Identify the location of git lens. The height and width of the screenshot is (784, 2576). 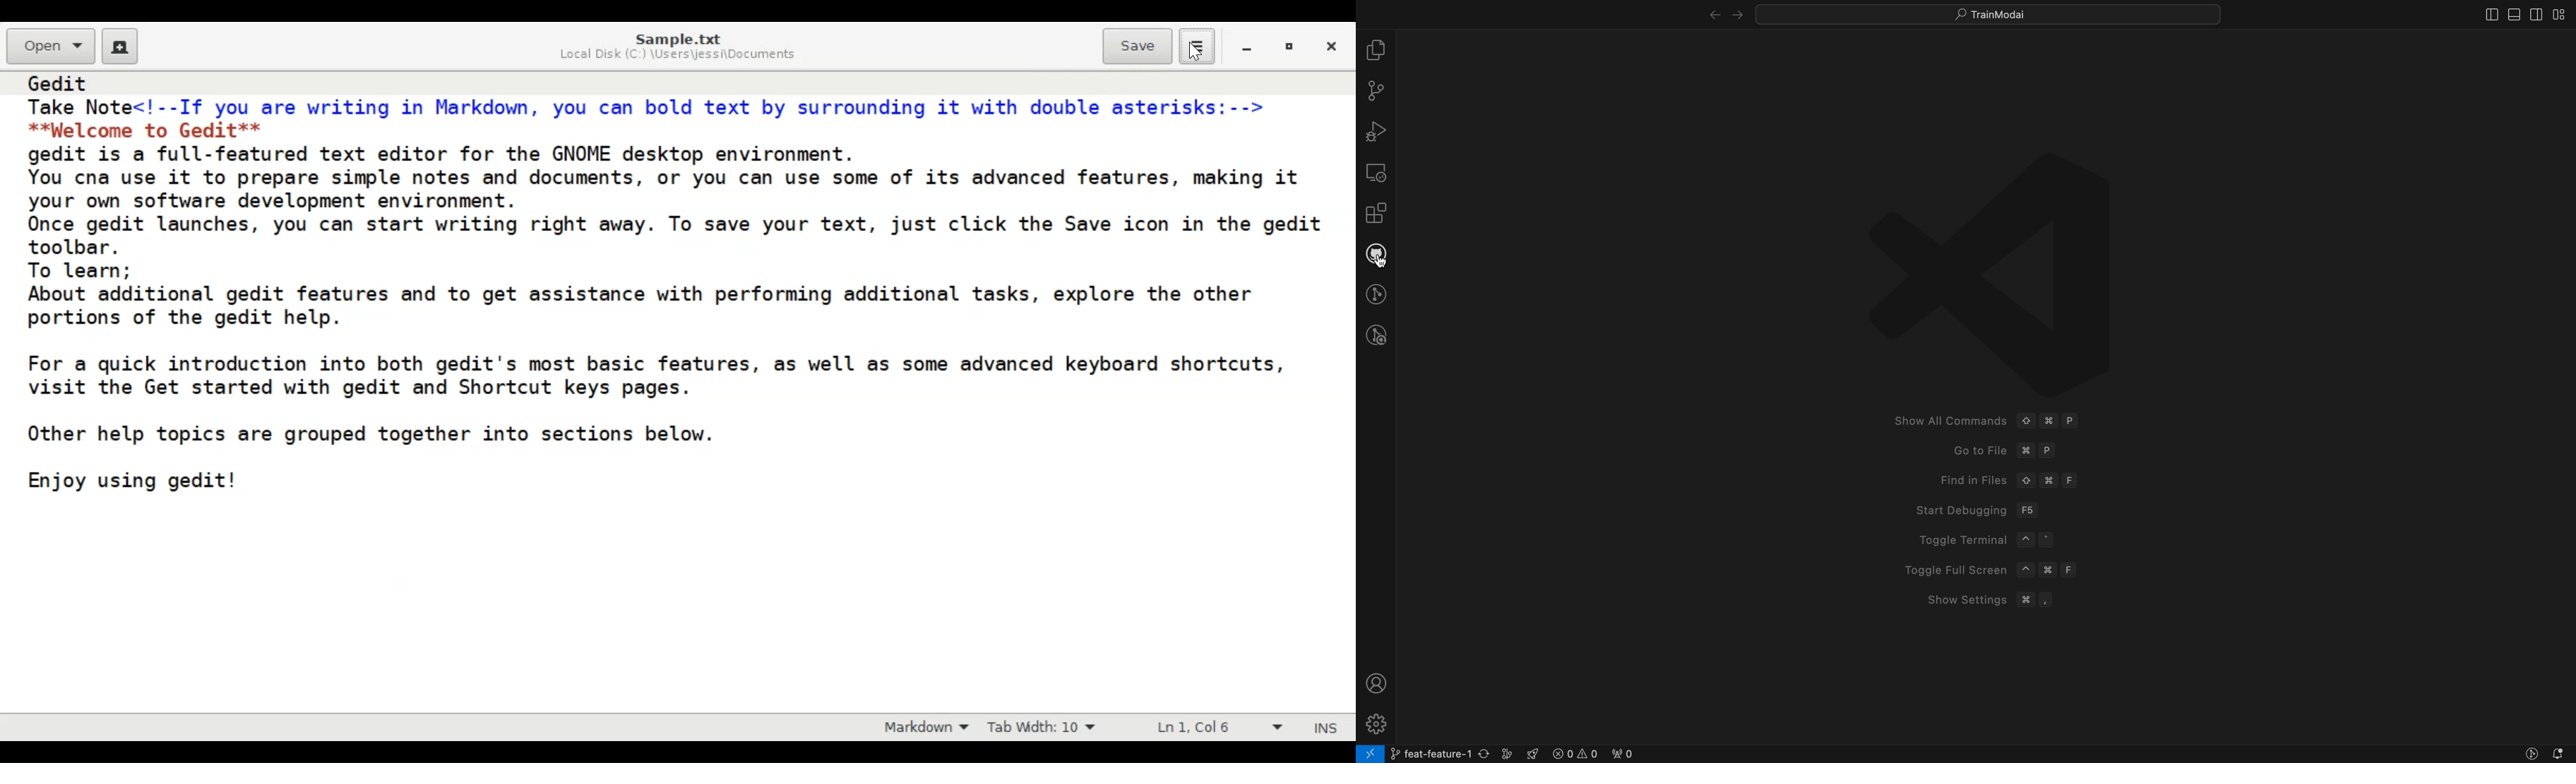
(2533, 753).